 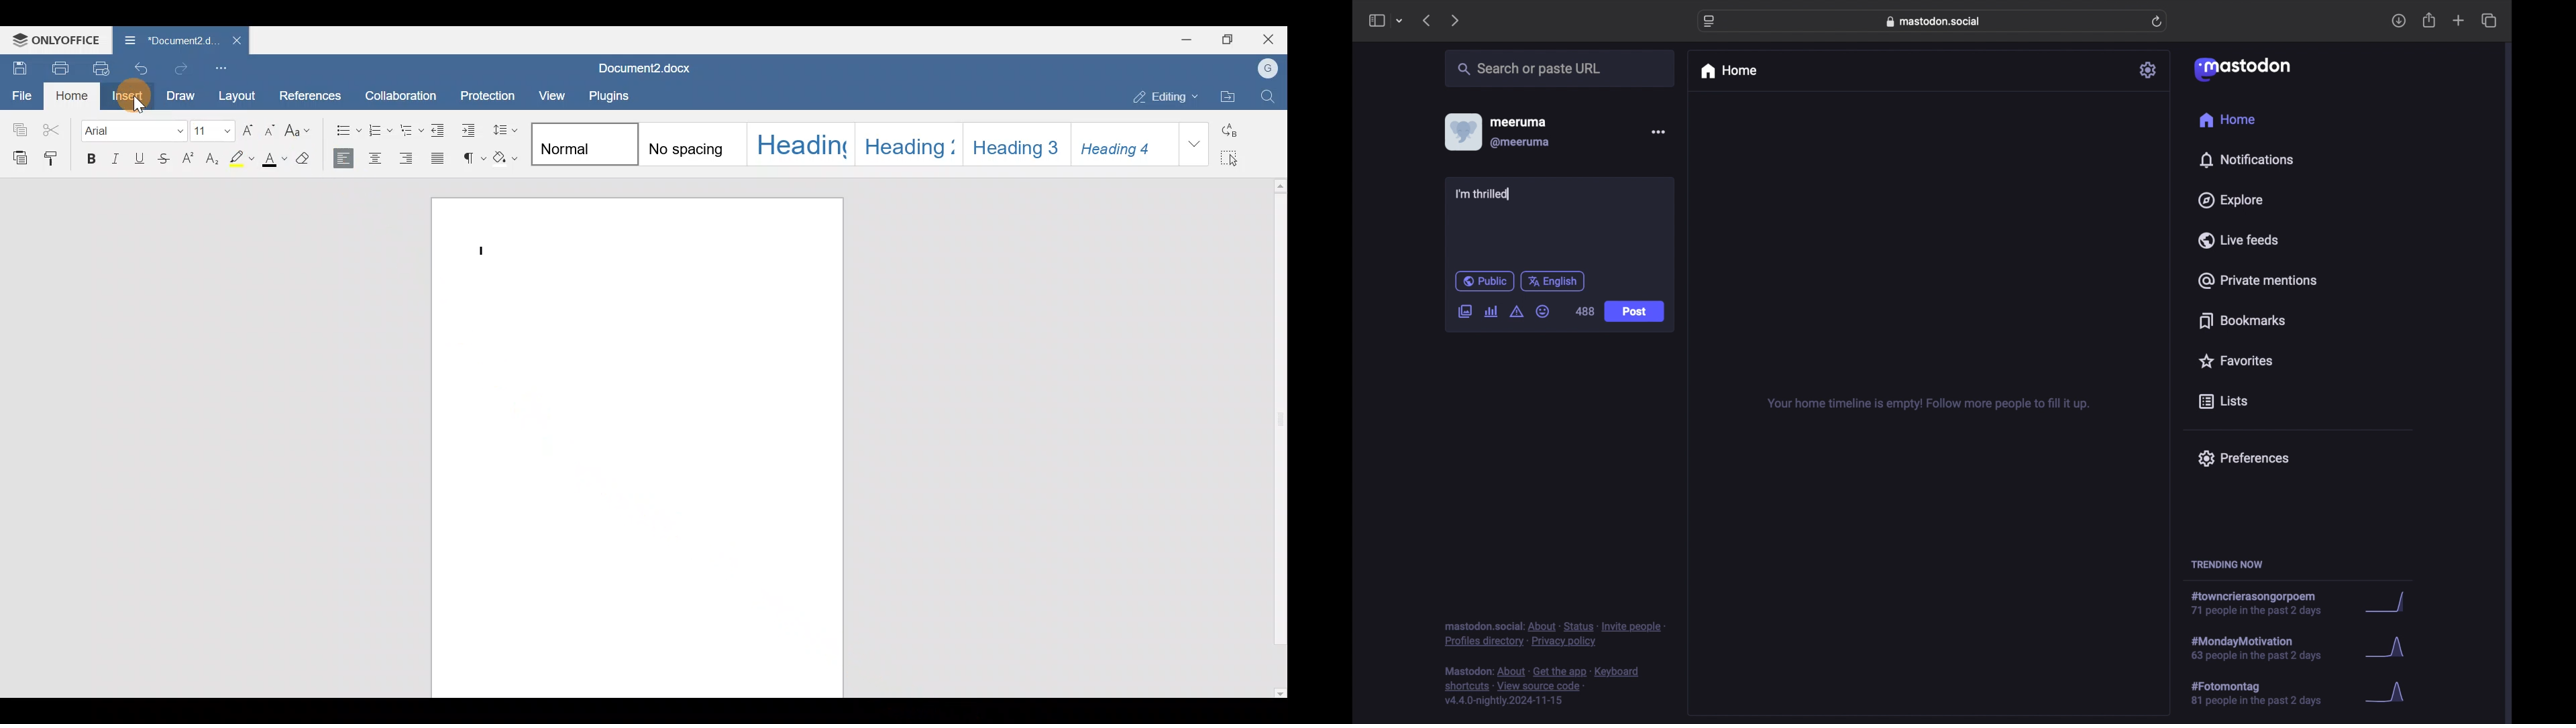 I want to click on Account name, so click(x=1269, y=69).